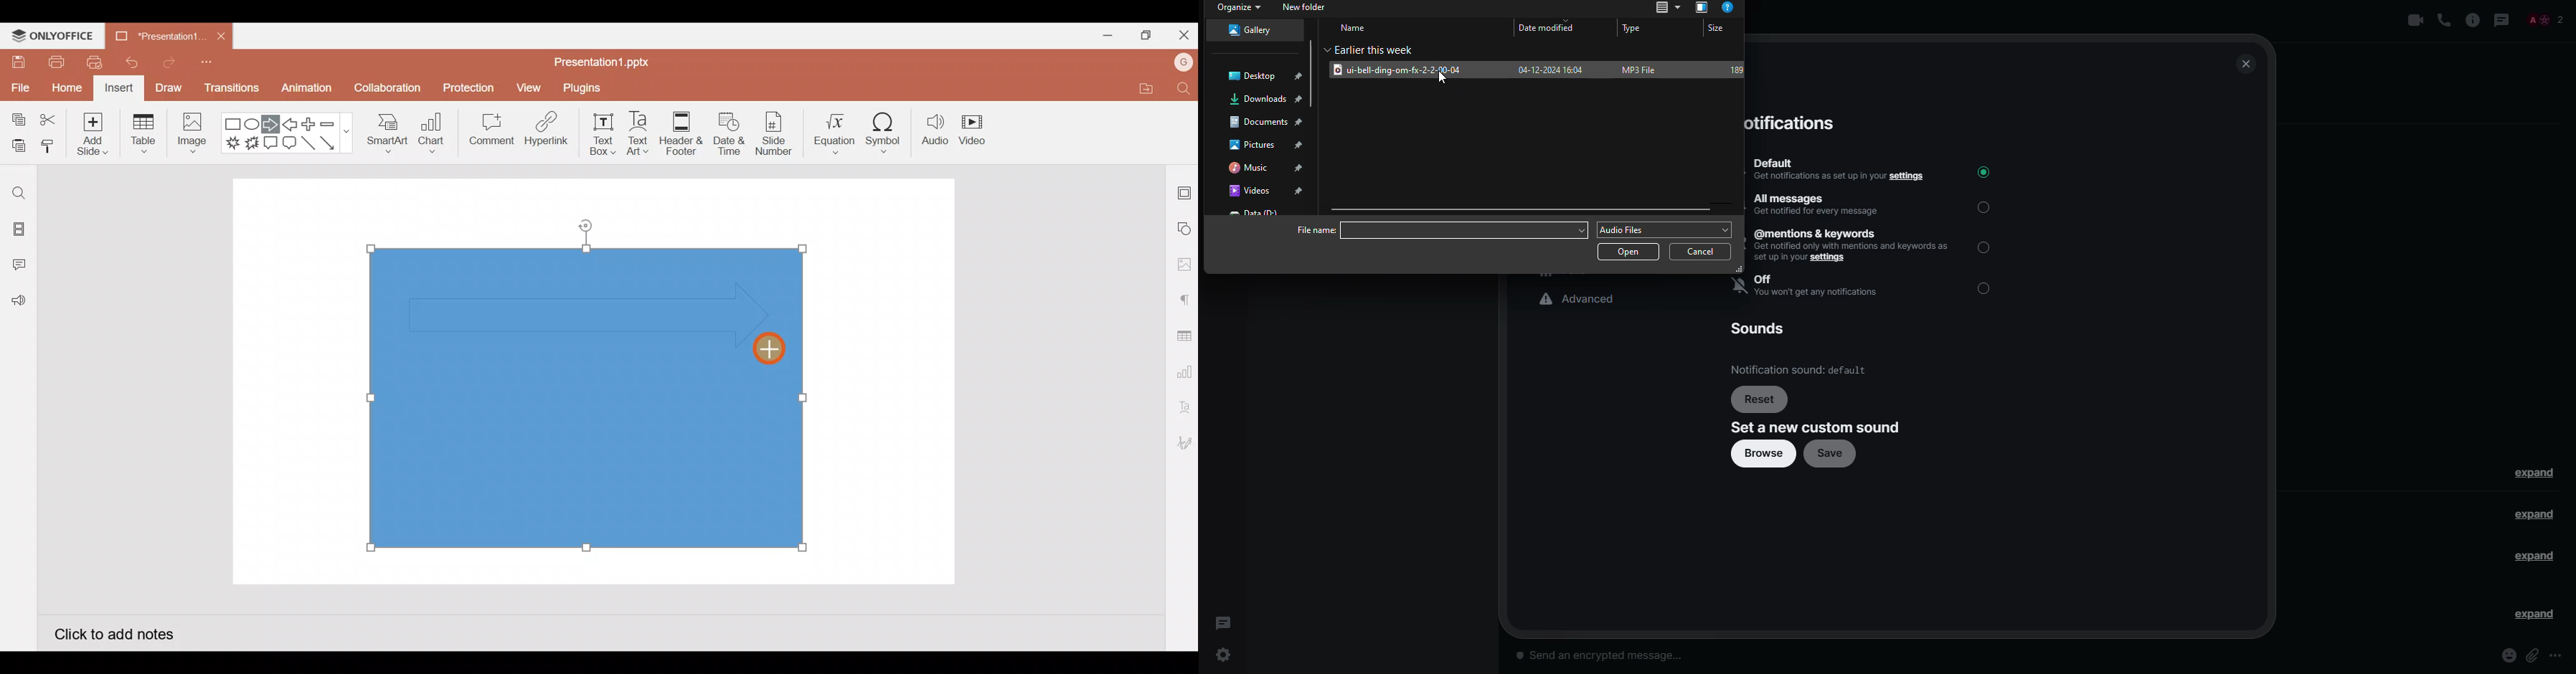 The height and width of the screenshot is (700, 2576). What do you see at coordinates (2530, 613) in the screenshot?
I see `expand` at bounding box center [2530, 613].